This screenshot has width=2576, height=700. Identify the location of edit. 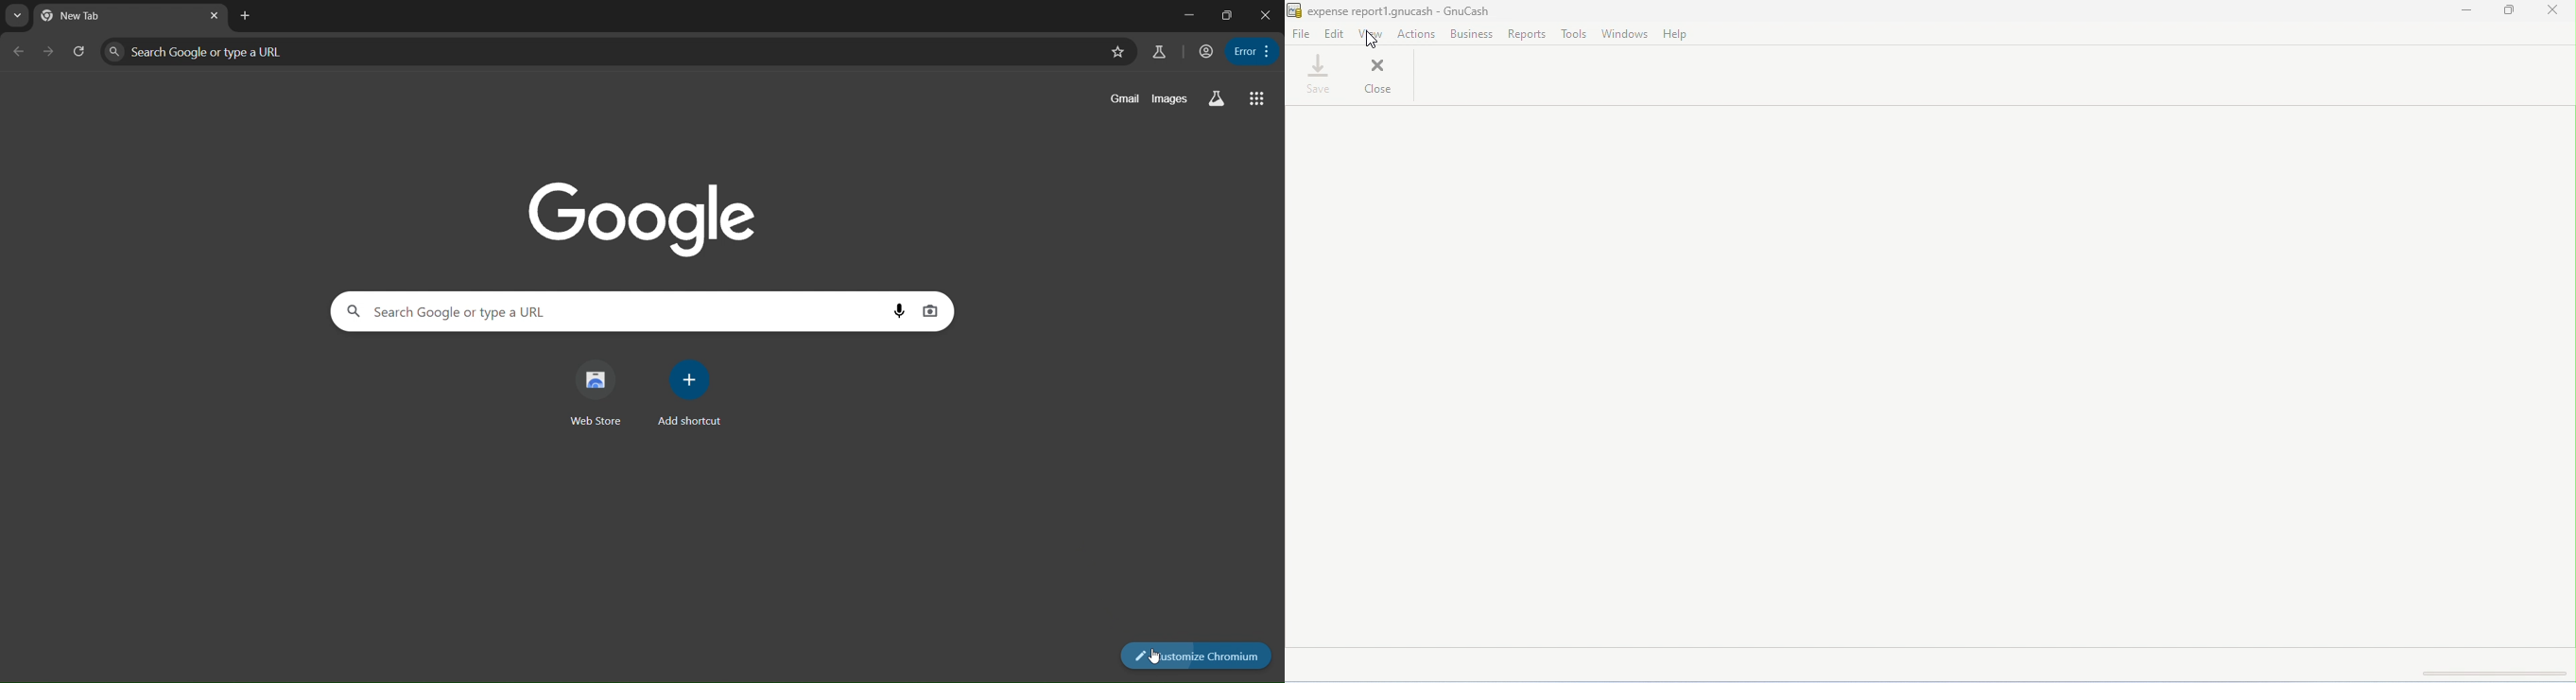
(1334, 34).